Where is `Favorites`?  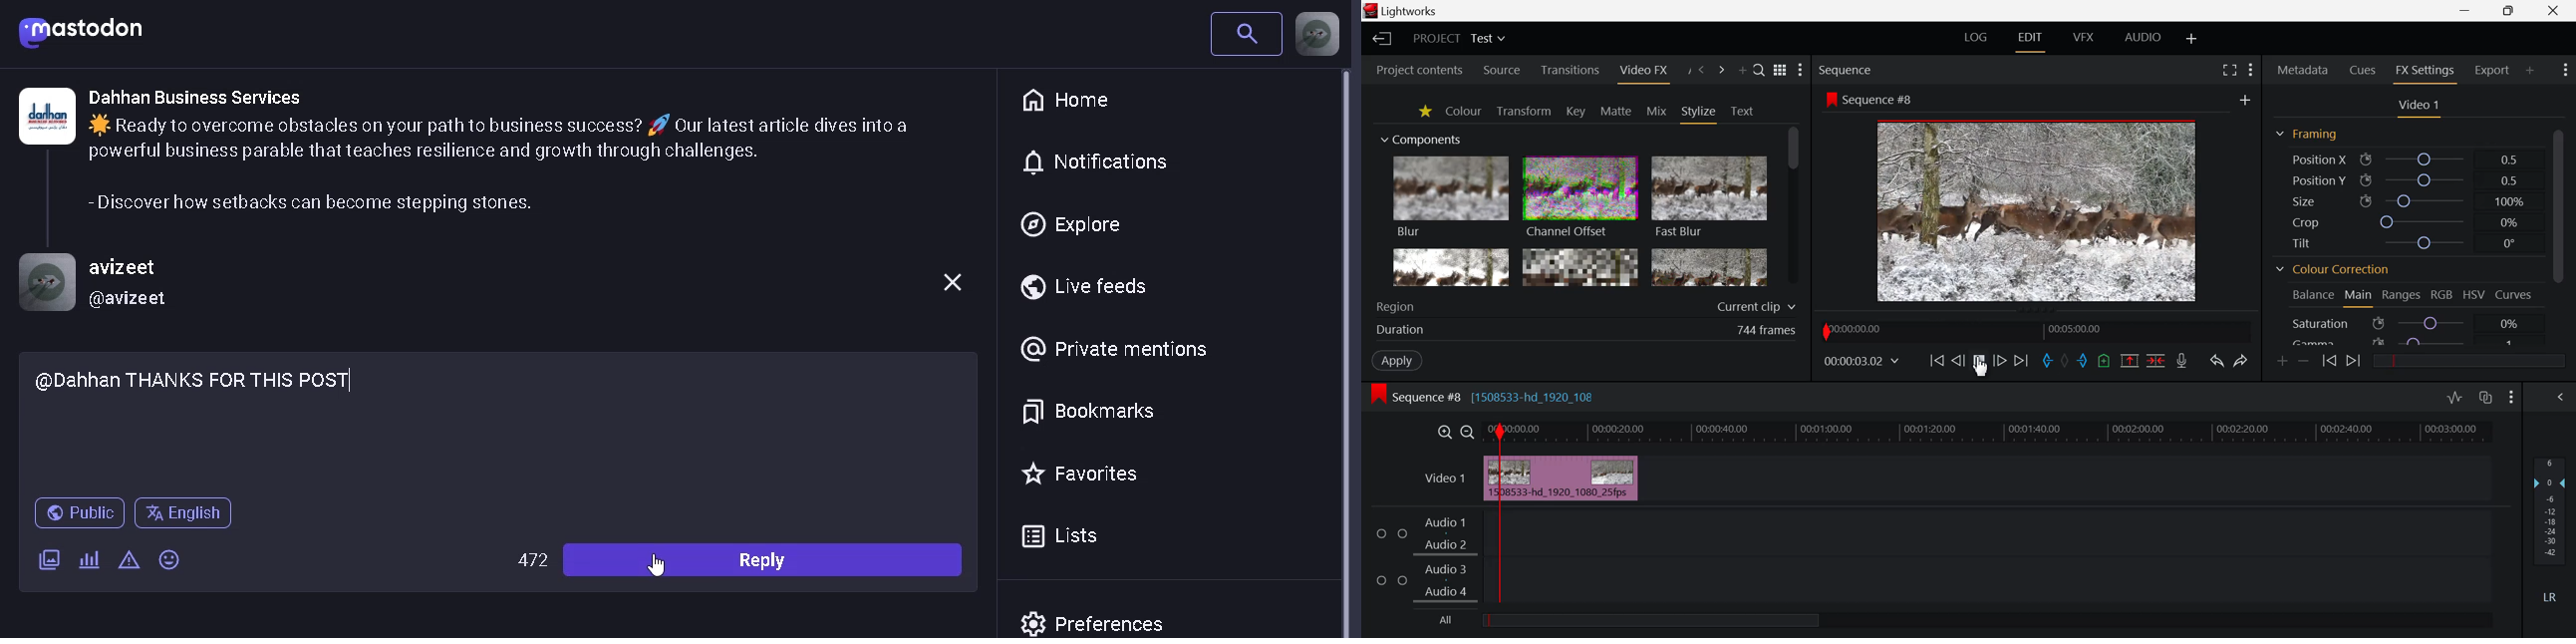
Favorites is located at coordinates (1423, 111).